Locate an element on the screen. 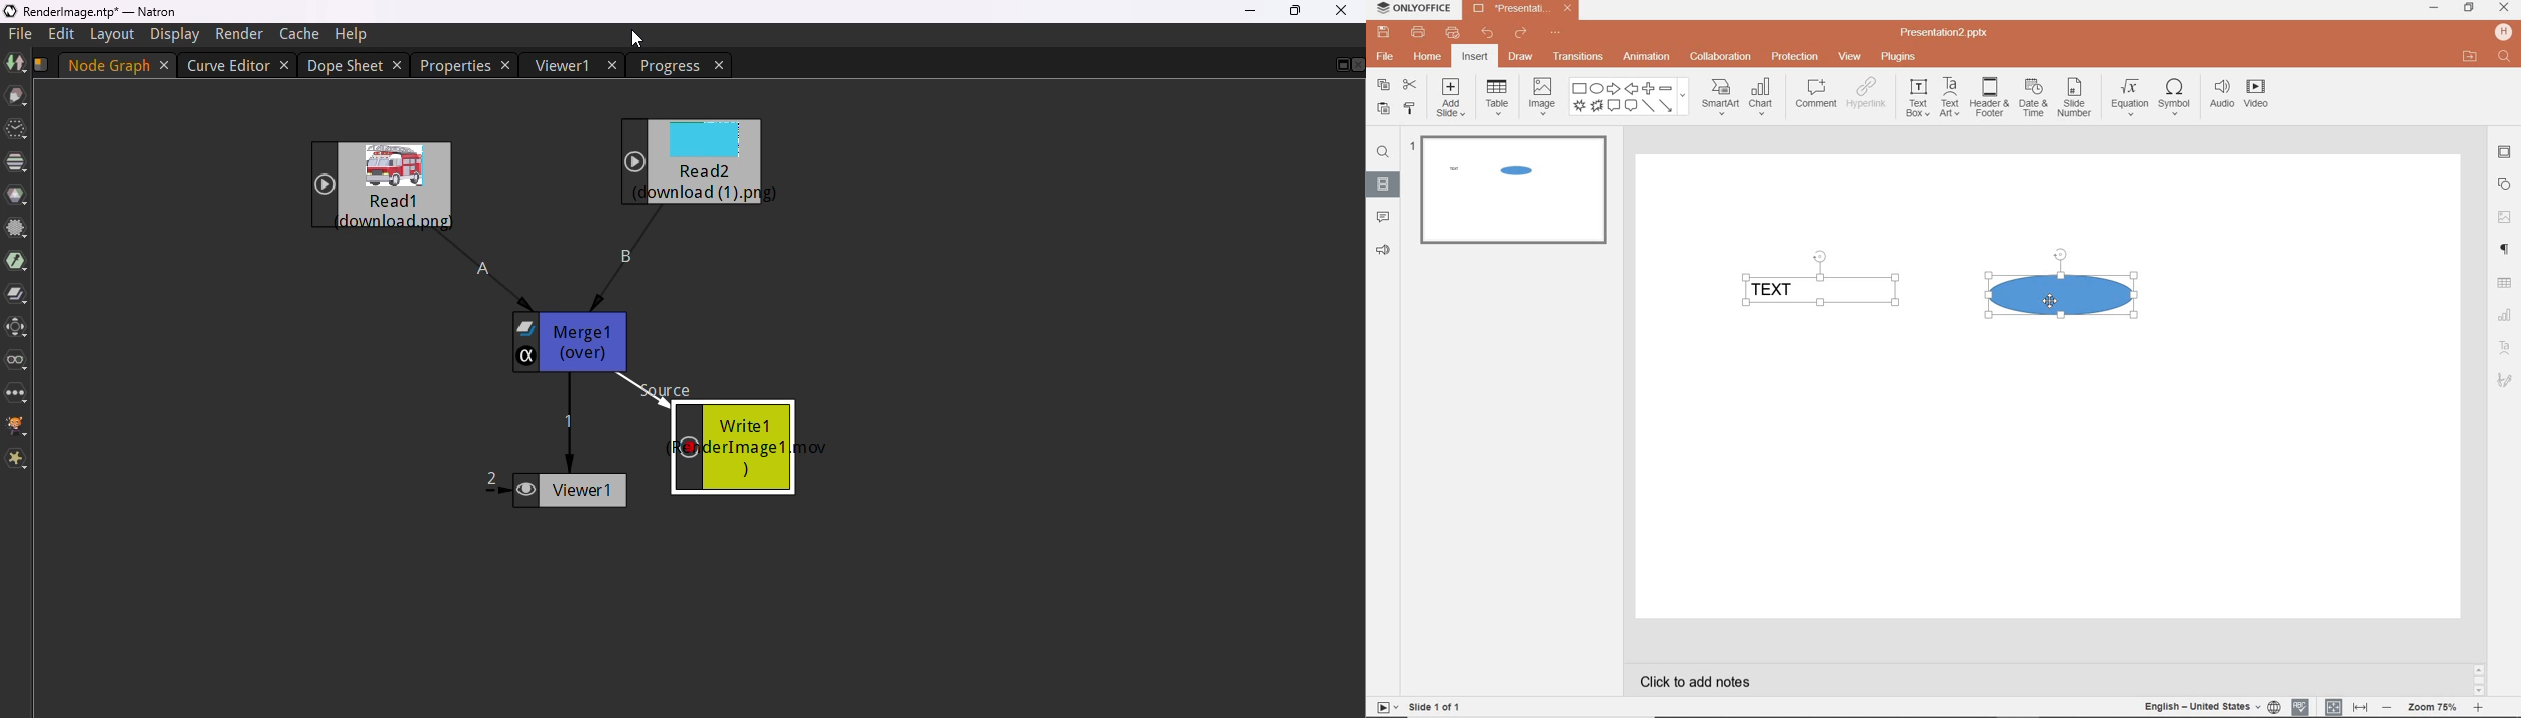 Image resolution: width=2548 pixels, height=728 pixels. OPEN FILE LOCATION is located at coordinates (2468, 54).